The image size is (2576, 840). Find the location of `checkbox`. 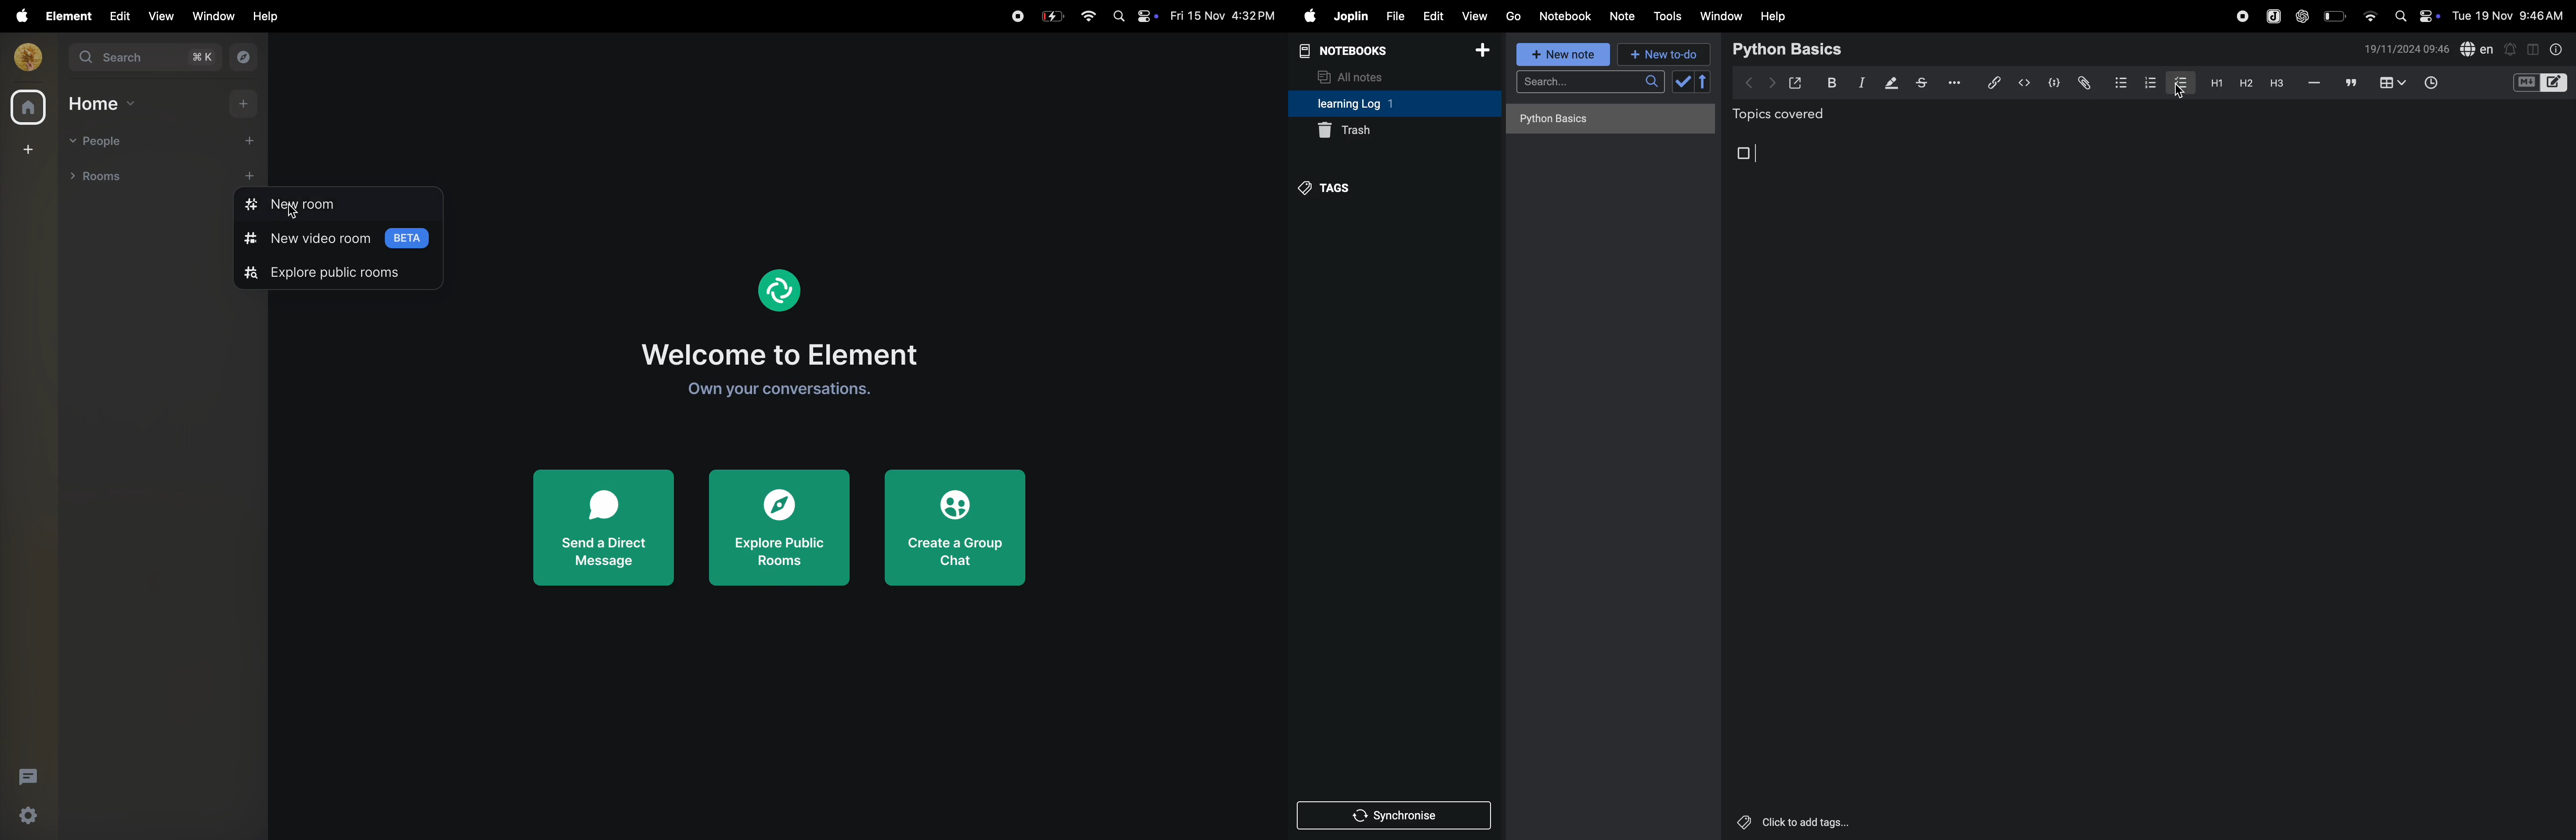

checkbox is located at coordinates (1745, 153).